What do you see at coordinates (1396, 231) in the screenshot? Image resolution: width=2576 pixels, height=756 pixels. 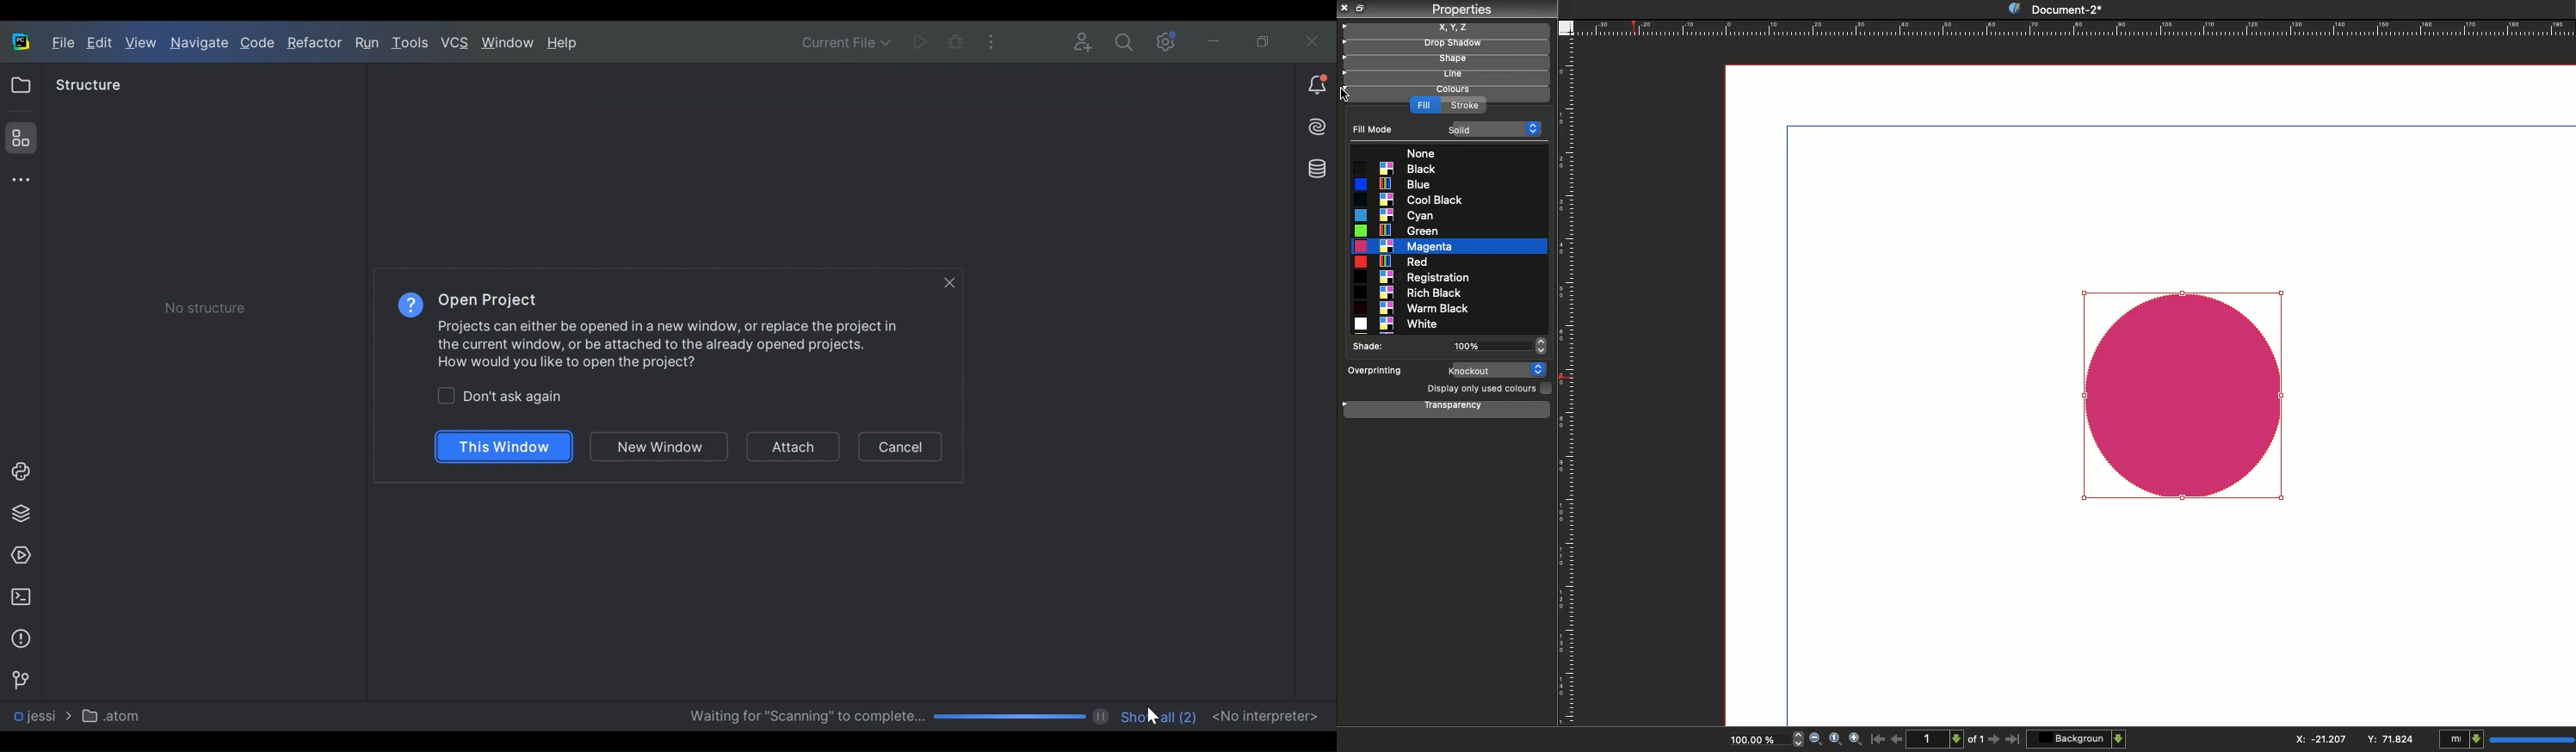 I see `Green` at bounding box center [1396, 231].